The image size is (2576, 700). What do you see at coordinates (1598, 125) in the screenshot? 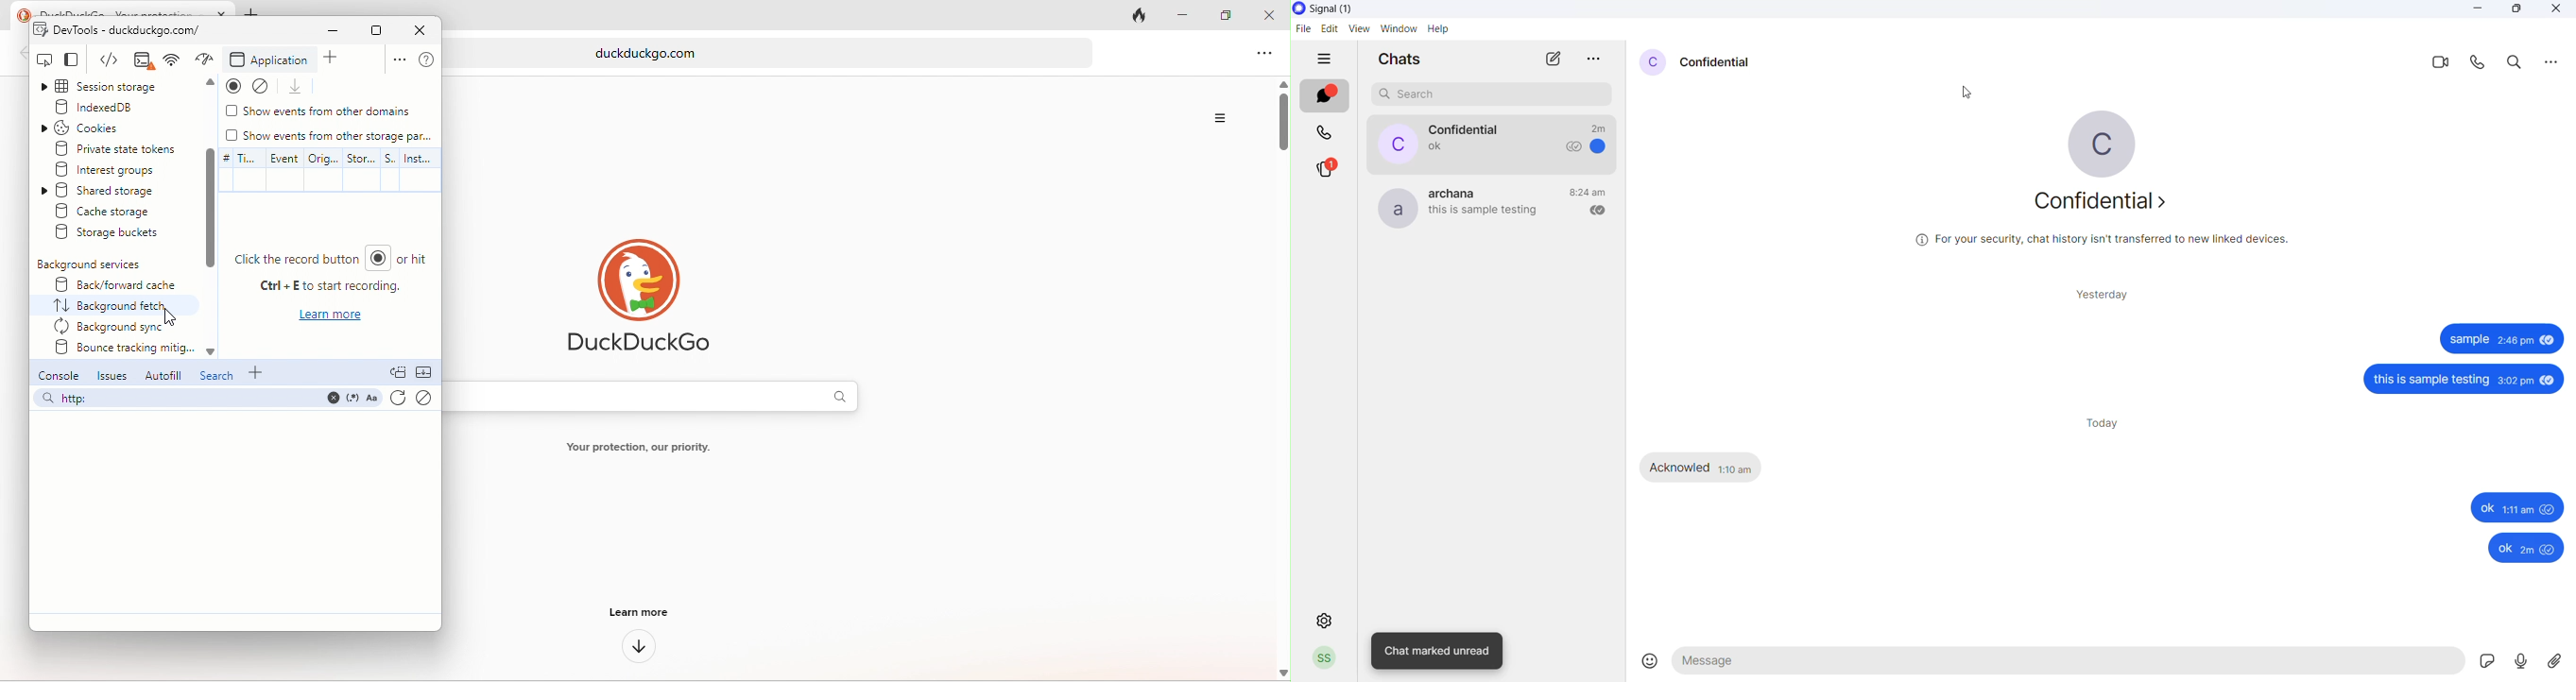
I see `last message time` at bounding box center [1598, 125].